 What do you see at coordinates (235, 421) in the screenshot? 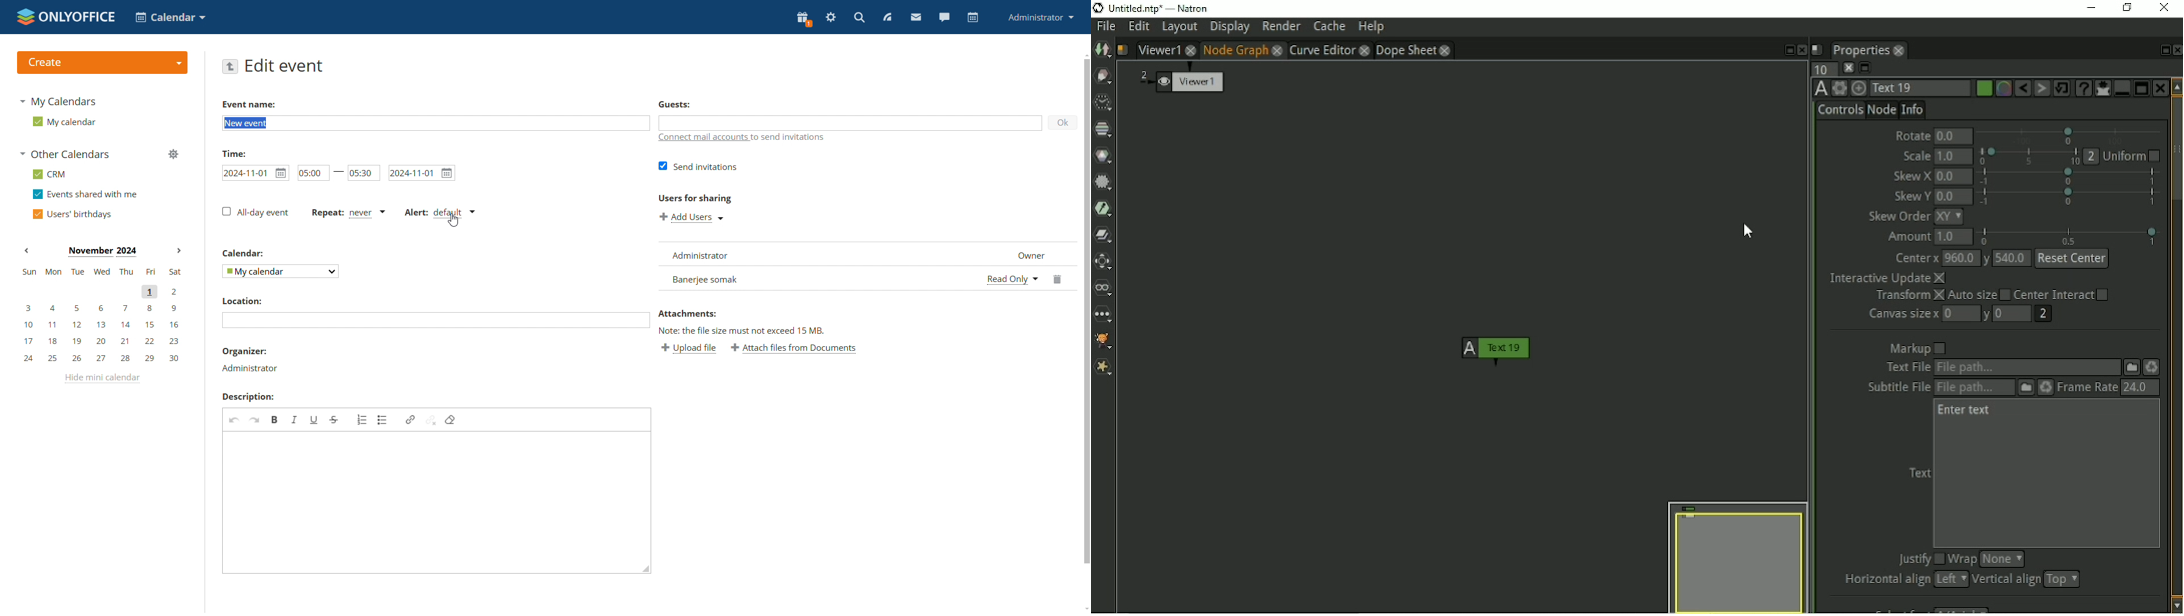
I see `undo` at bounding box center [235, 421].